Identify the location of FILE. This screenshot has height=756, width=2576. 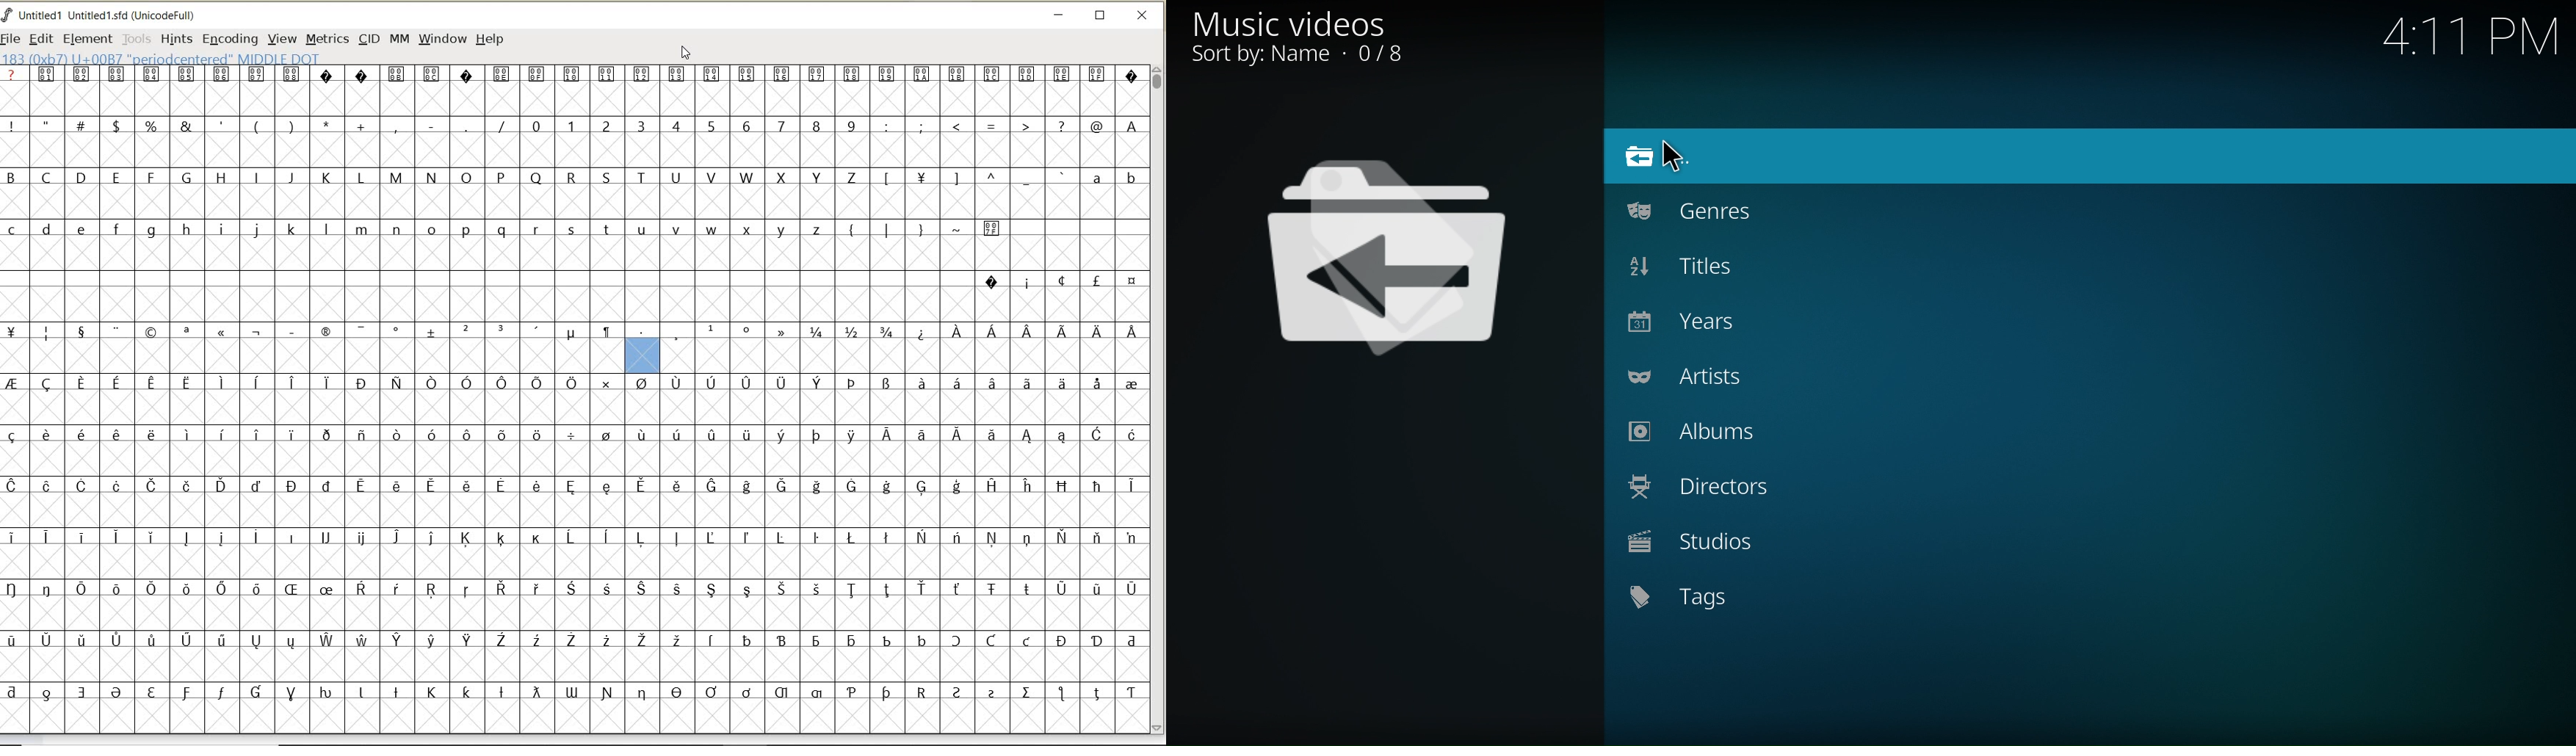
(12, 38).